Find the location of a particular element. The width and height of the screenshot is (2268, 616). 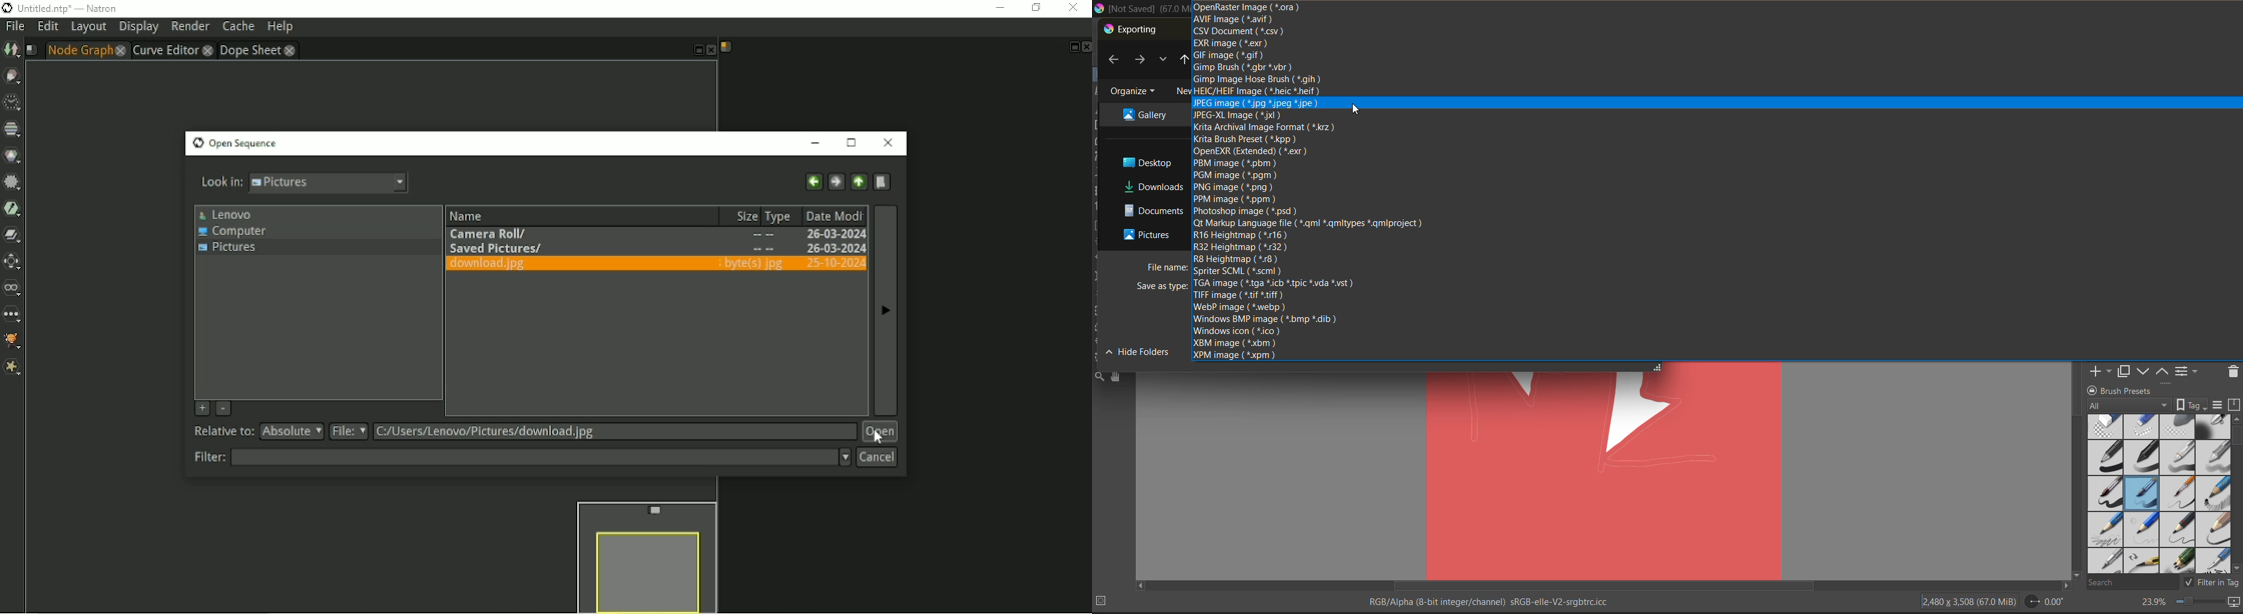

file destination is located at coordinates (1153, 234).